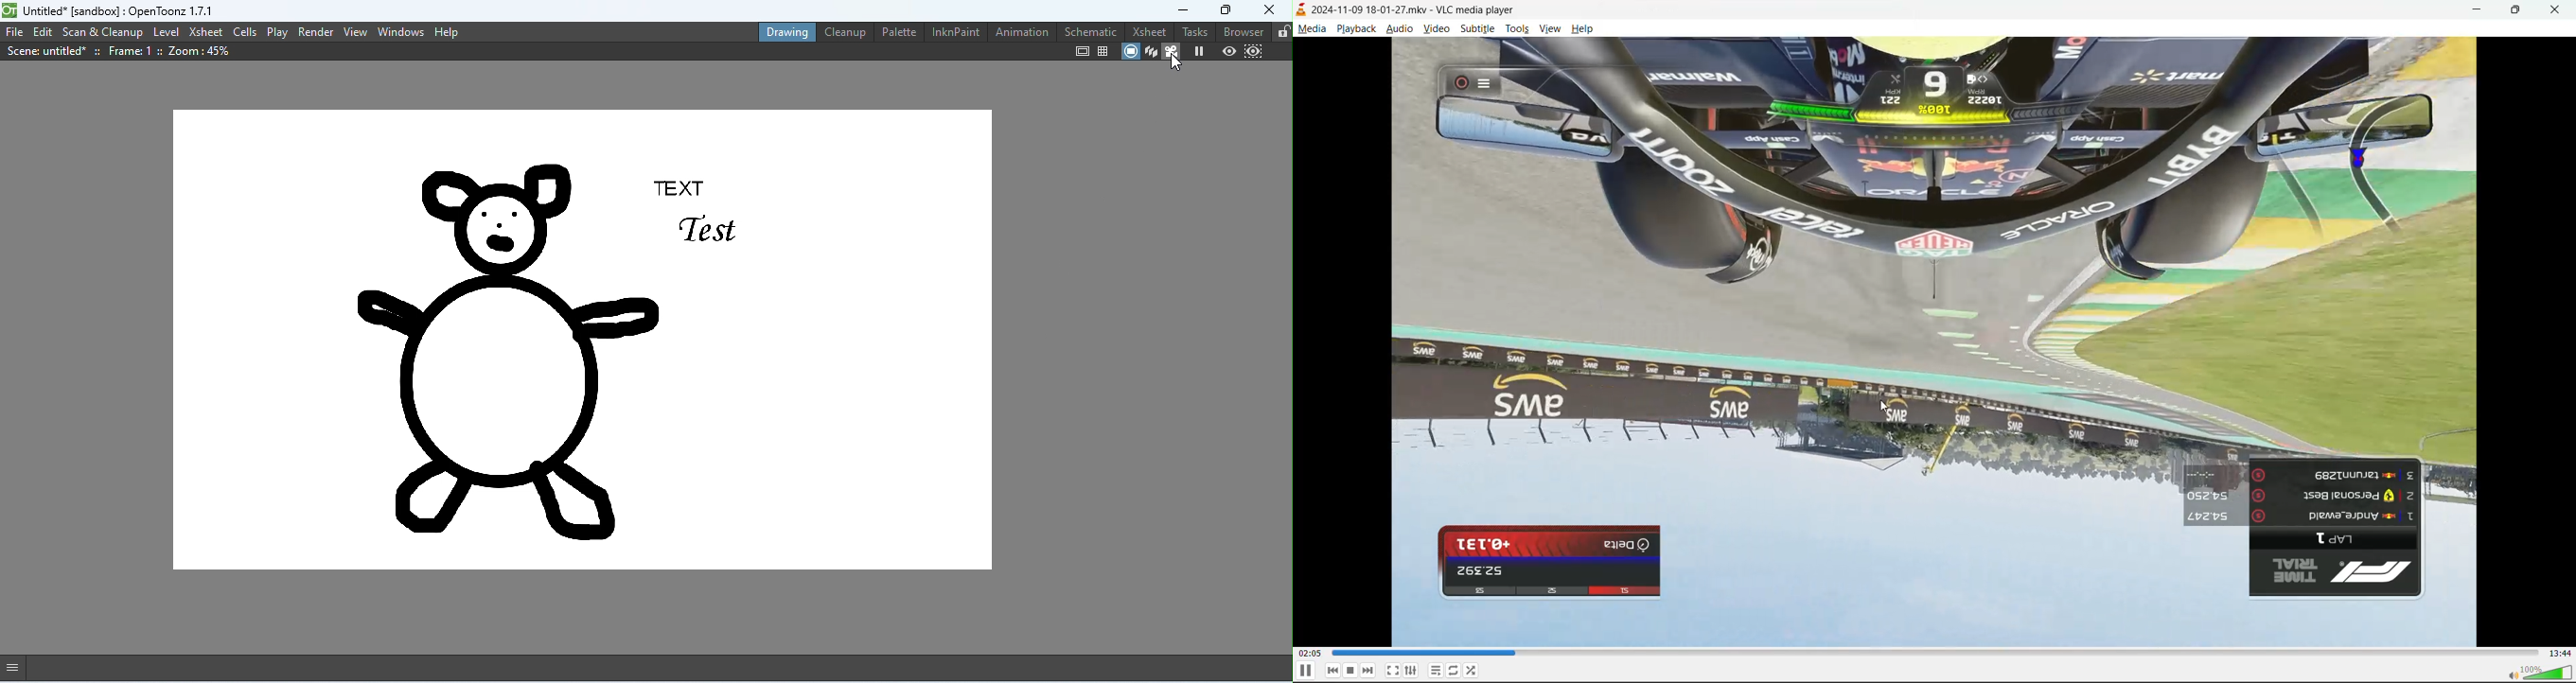 The height and width of the screenshot is (700, 2576). Describe the element at coordinates (1472, 670) in the screenshot. I see `random` at that location.